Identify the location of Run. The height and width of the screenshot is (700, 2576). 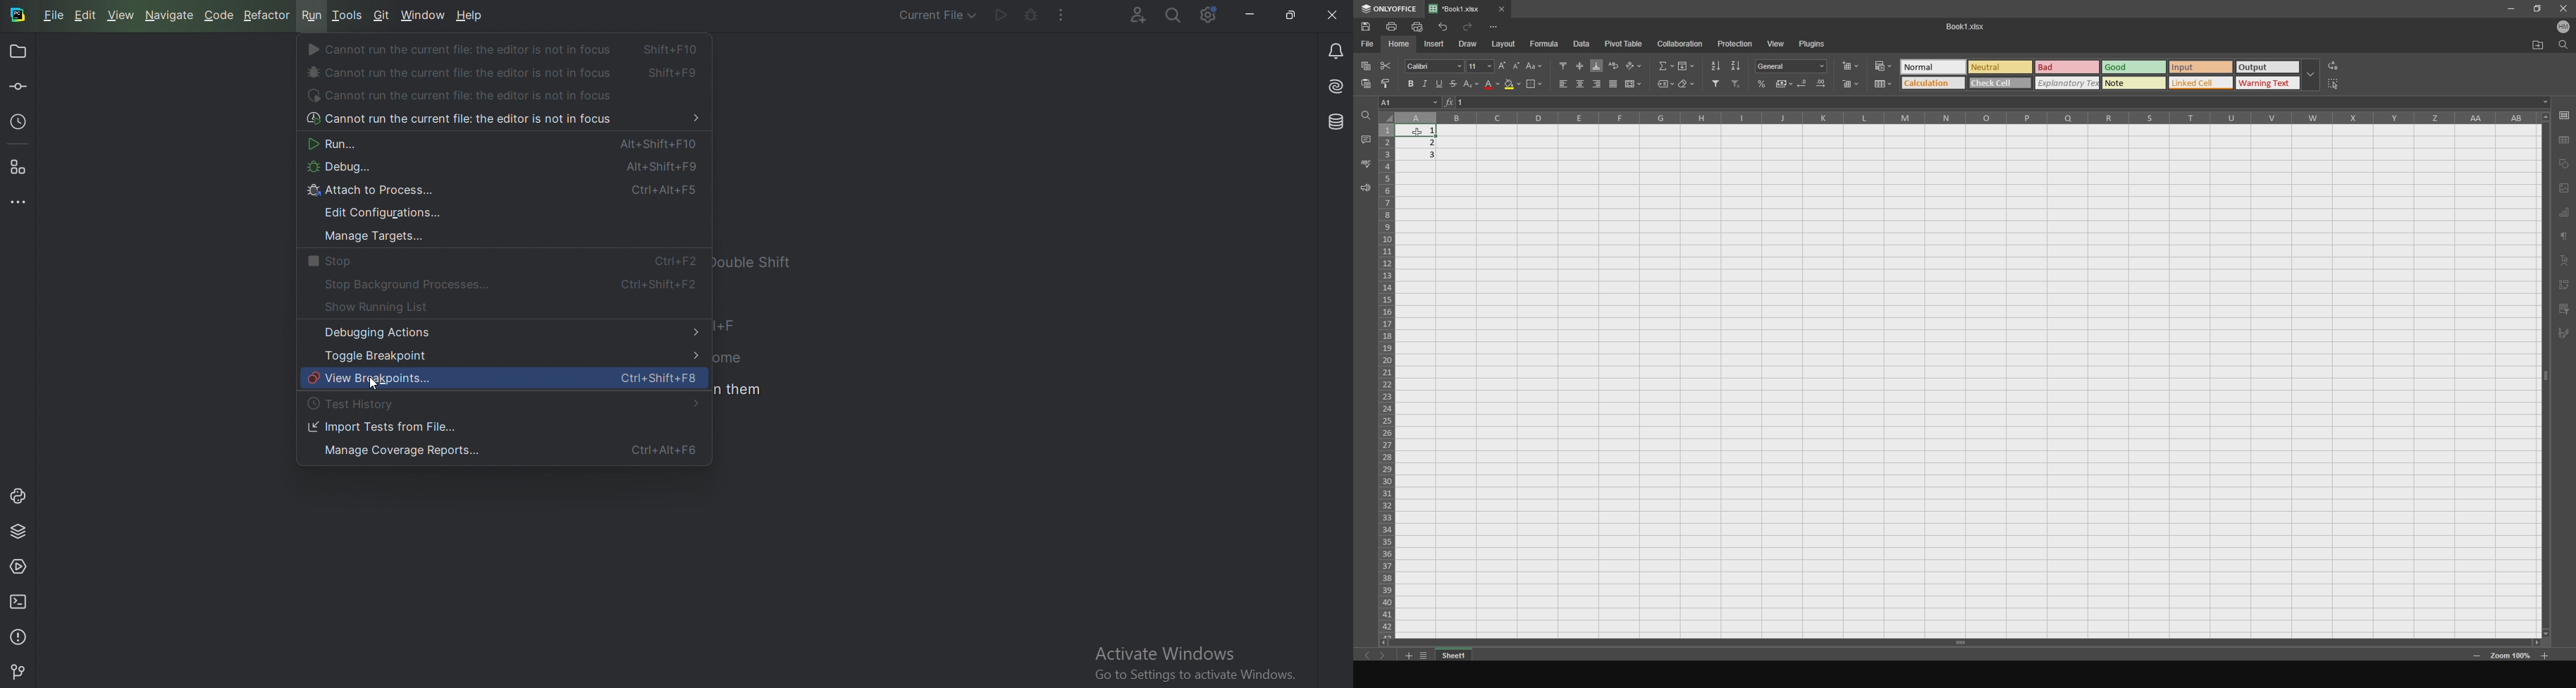
(312, 16).